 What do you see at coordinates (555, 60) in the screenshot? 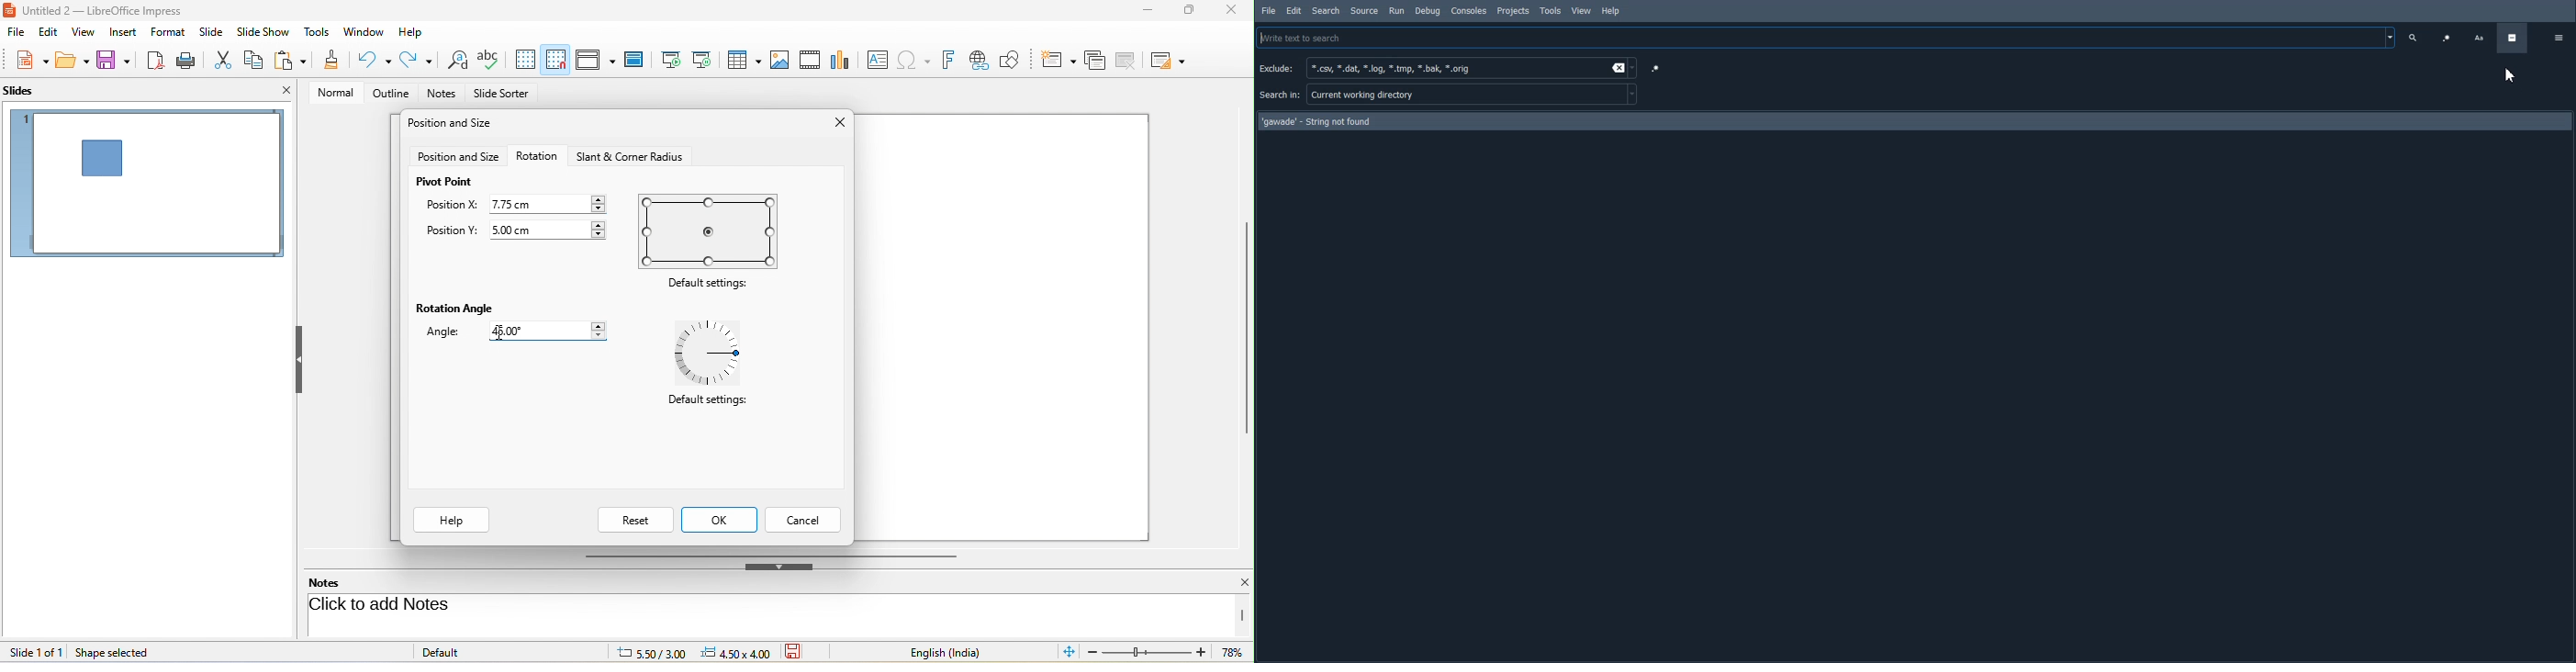
I see `snap to grid` at bounding box center [555, 60].